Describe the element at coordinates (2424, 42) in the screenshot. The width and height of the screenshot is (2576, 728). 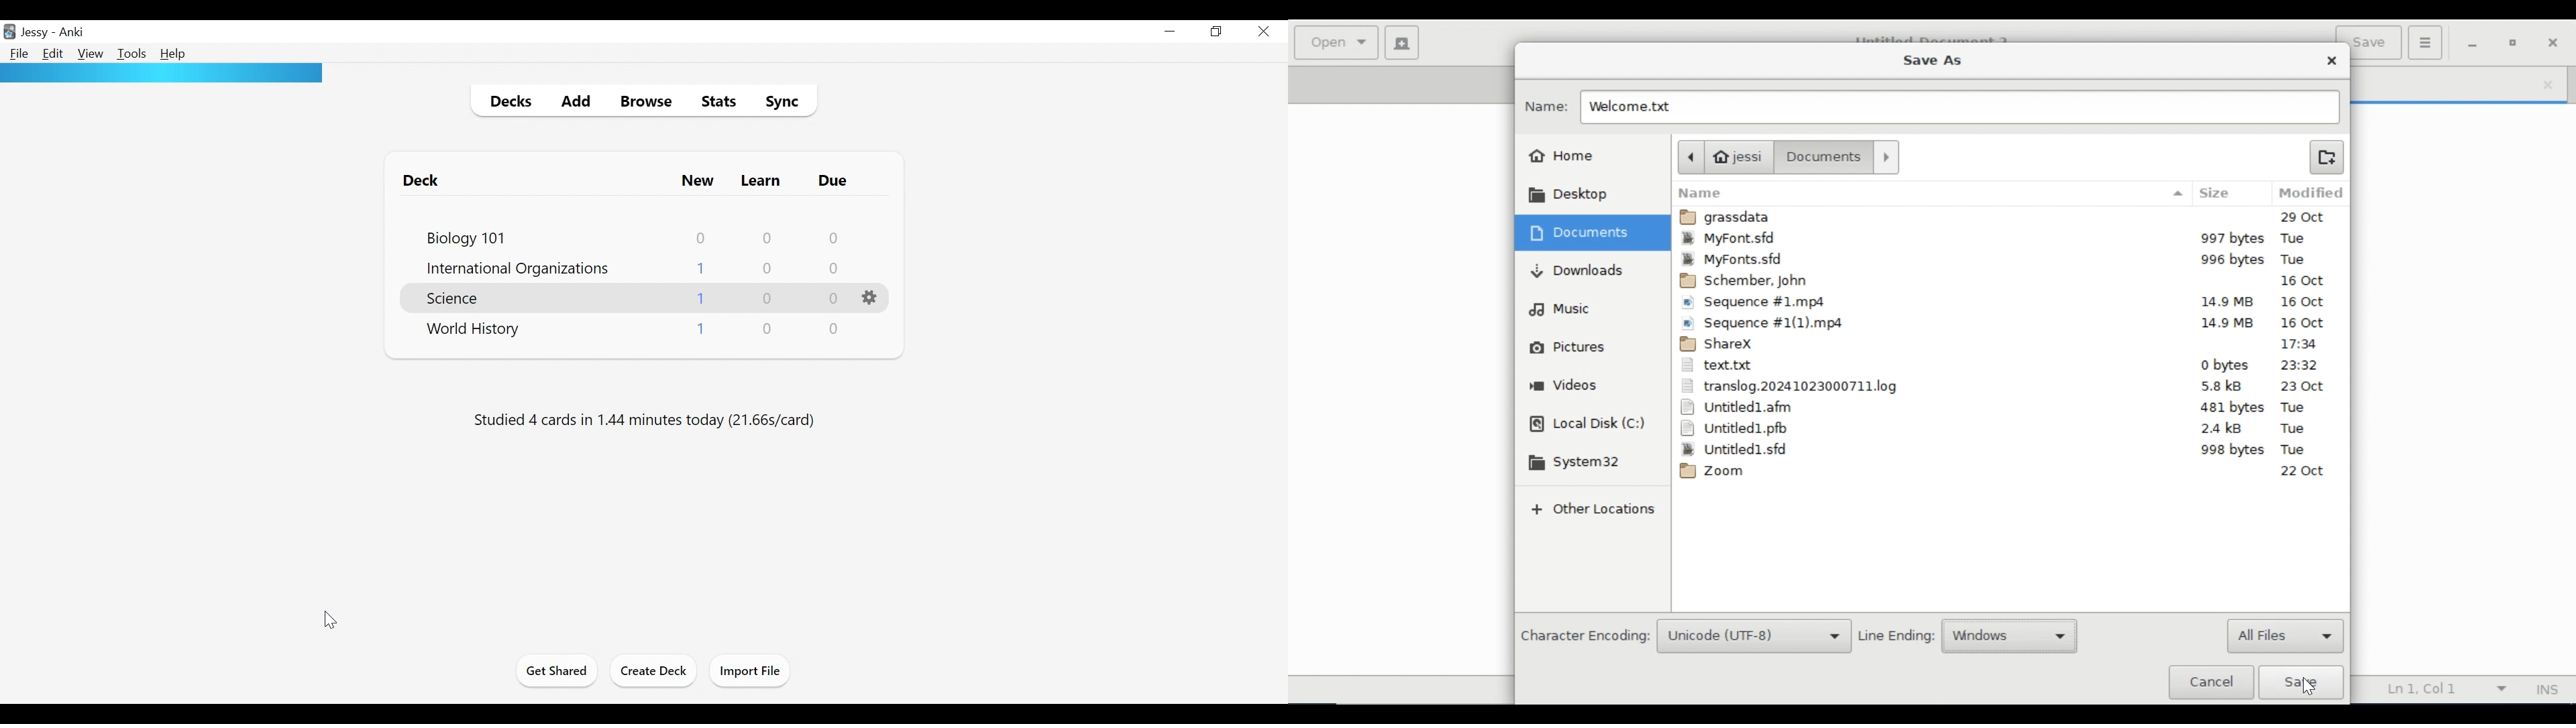
I see `Application menu` at that location.